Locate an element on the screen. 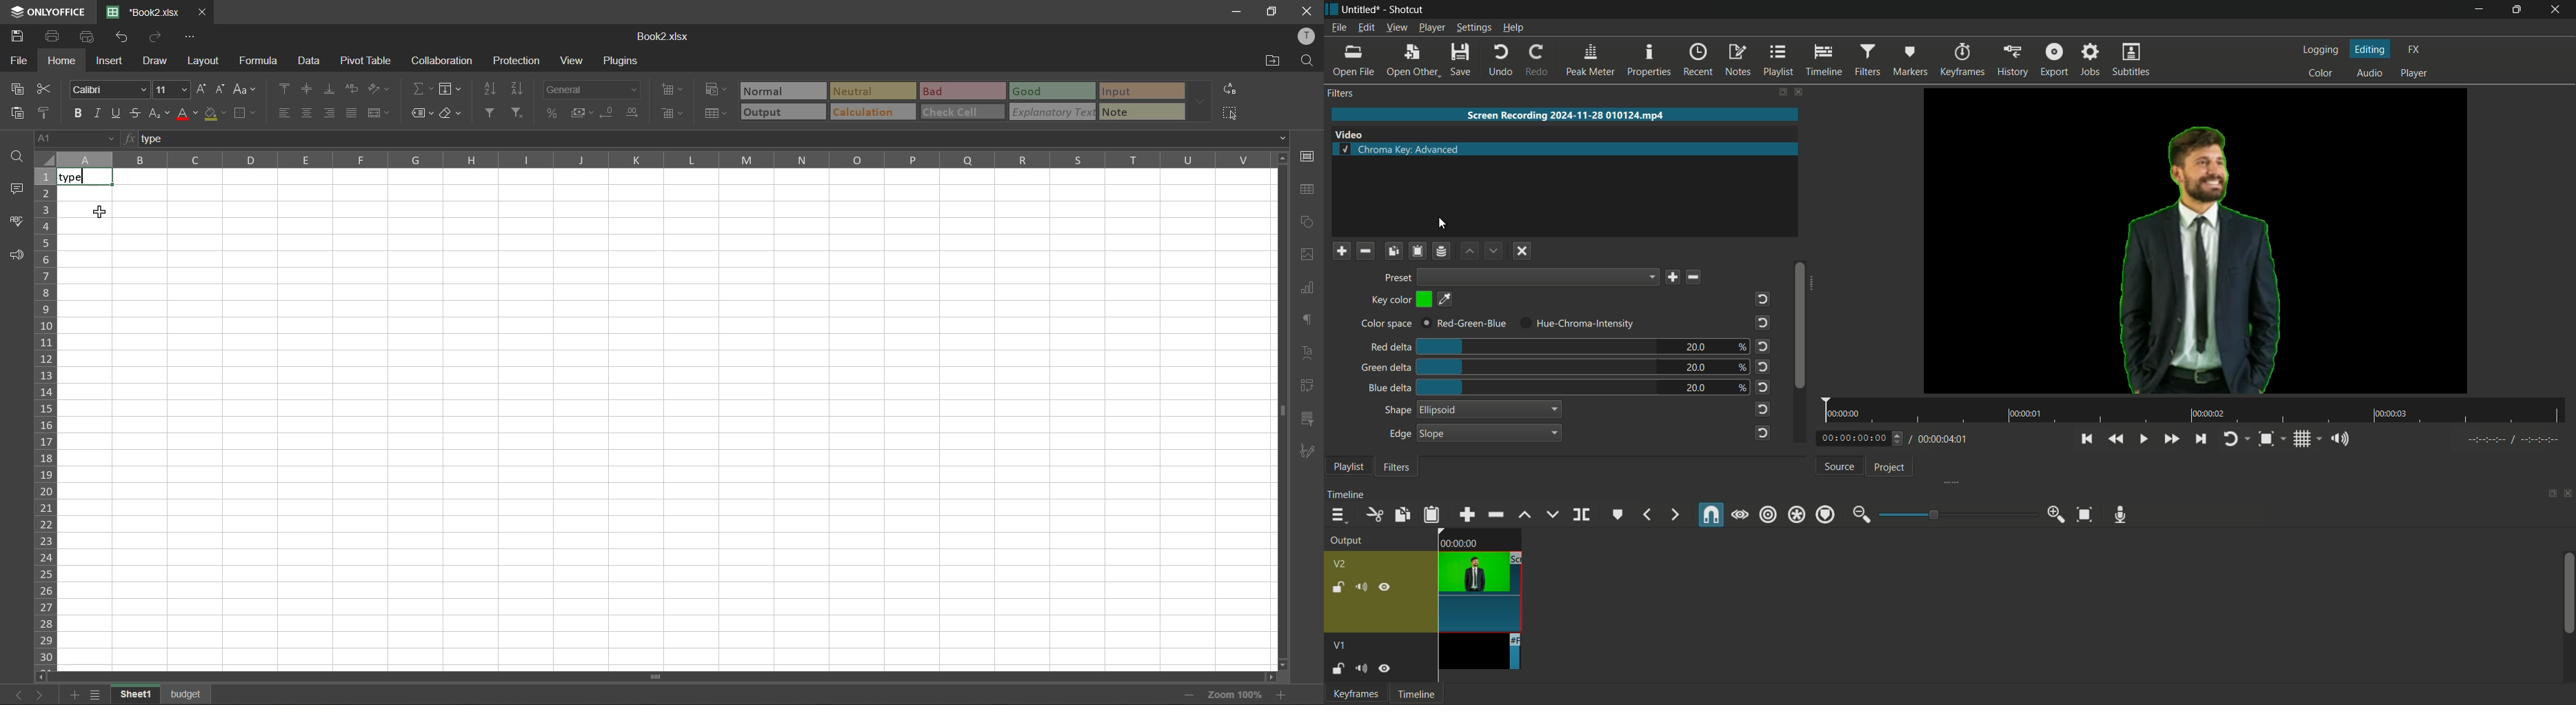 The height and width of the screenshot is (728, 2576). Up/Down is located at coordinates (1901, 439).